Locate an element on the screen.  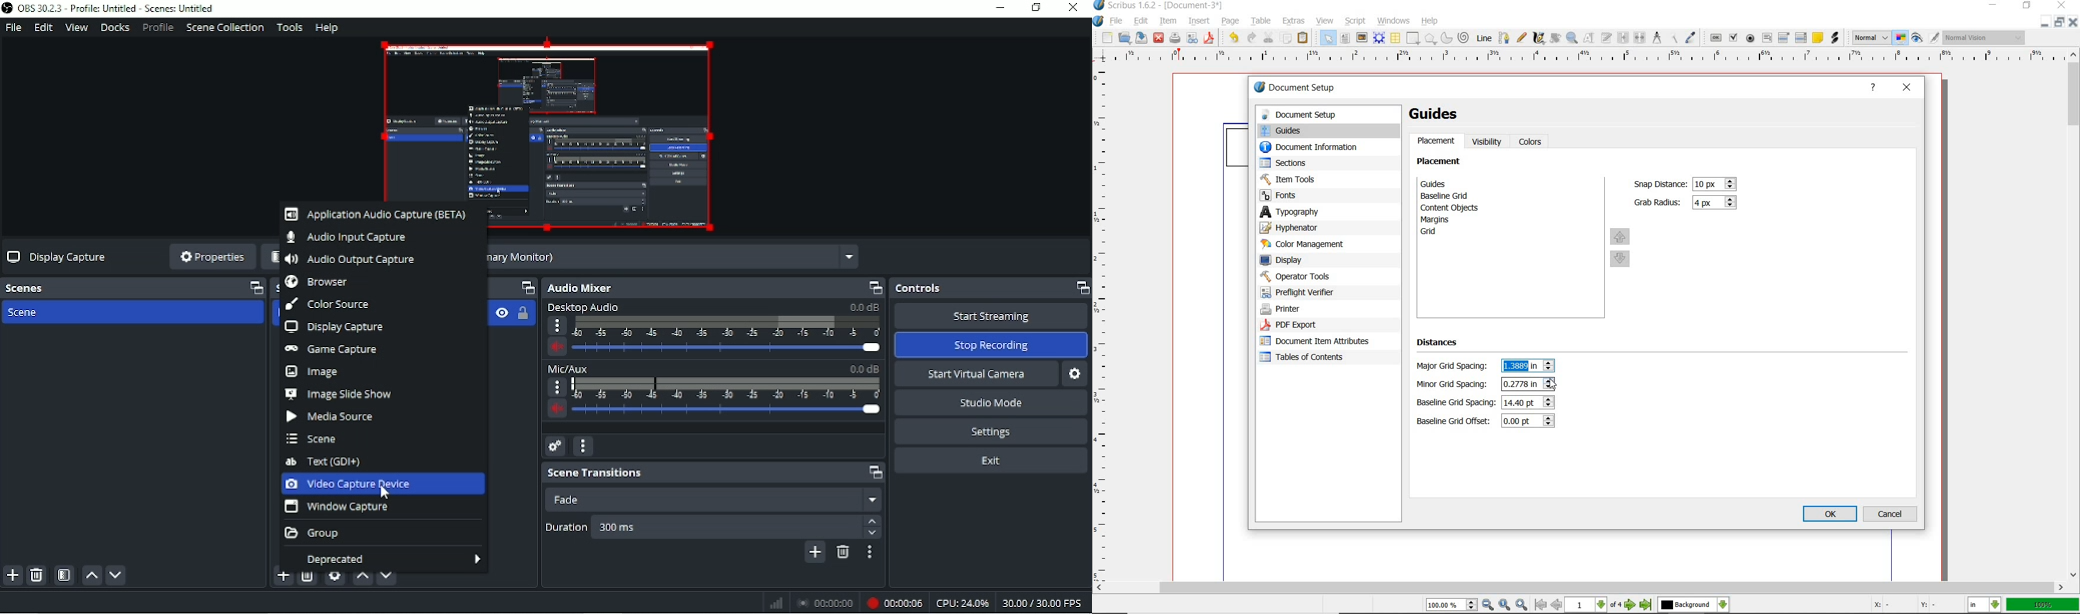
windows is located at coordinates (1394, 20).